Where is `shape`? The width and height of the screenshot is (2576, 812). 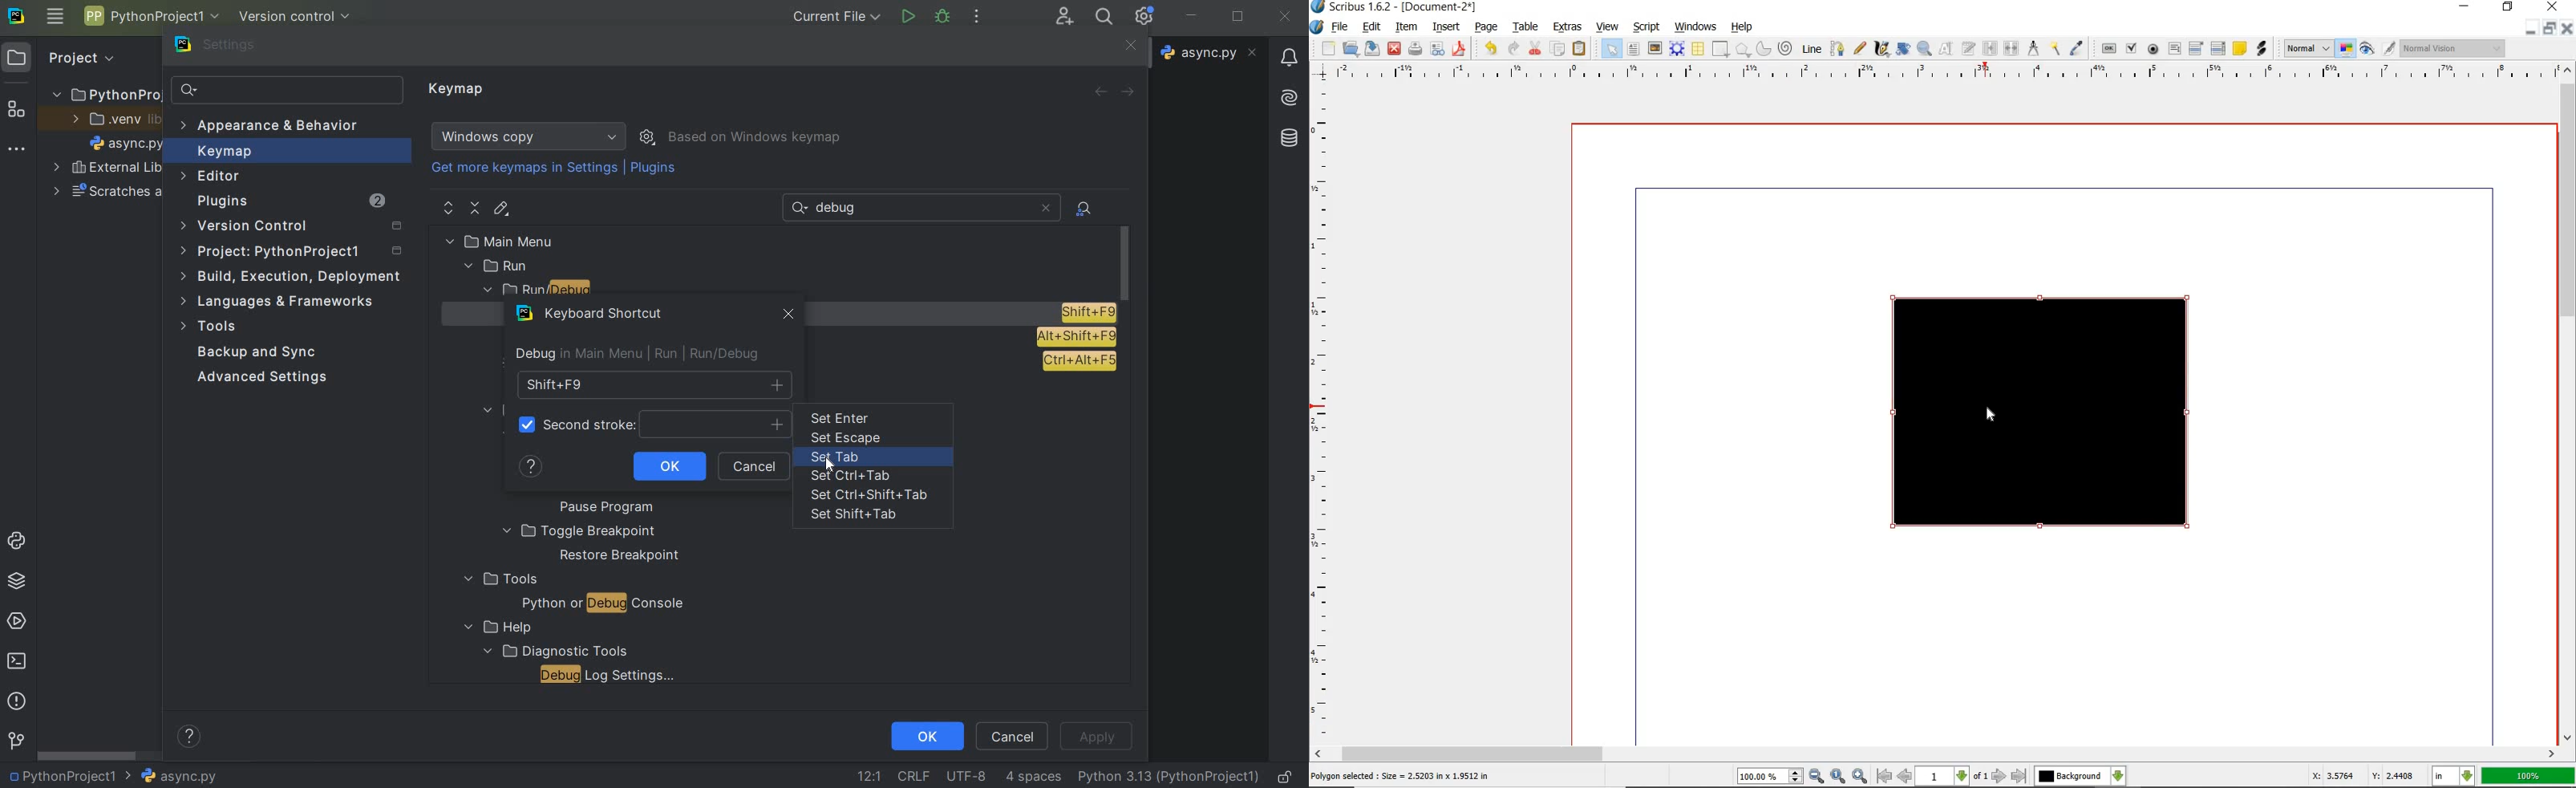 shape is located at coordinates (2041, 413).